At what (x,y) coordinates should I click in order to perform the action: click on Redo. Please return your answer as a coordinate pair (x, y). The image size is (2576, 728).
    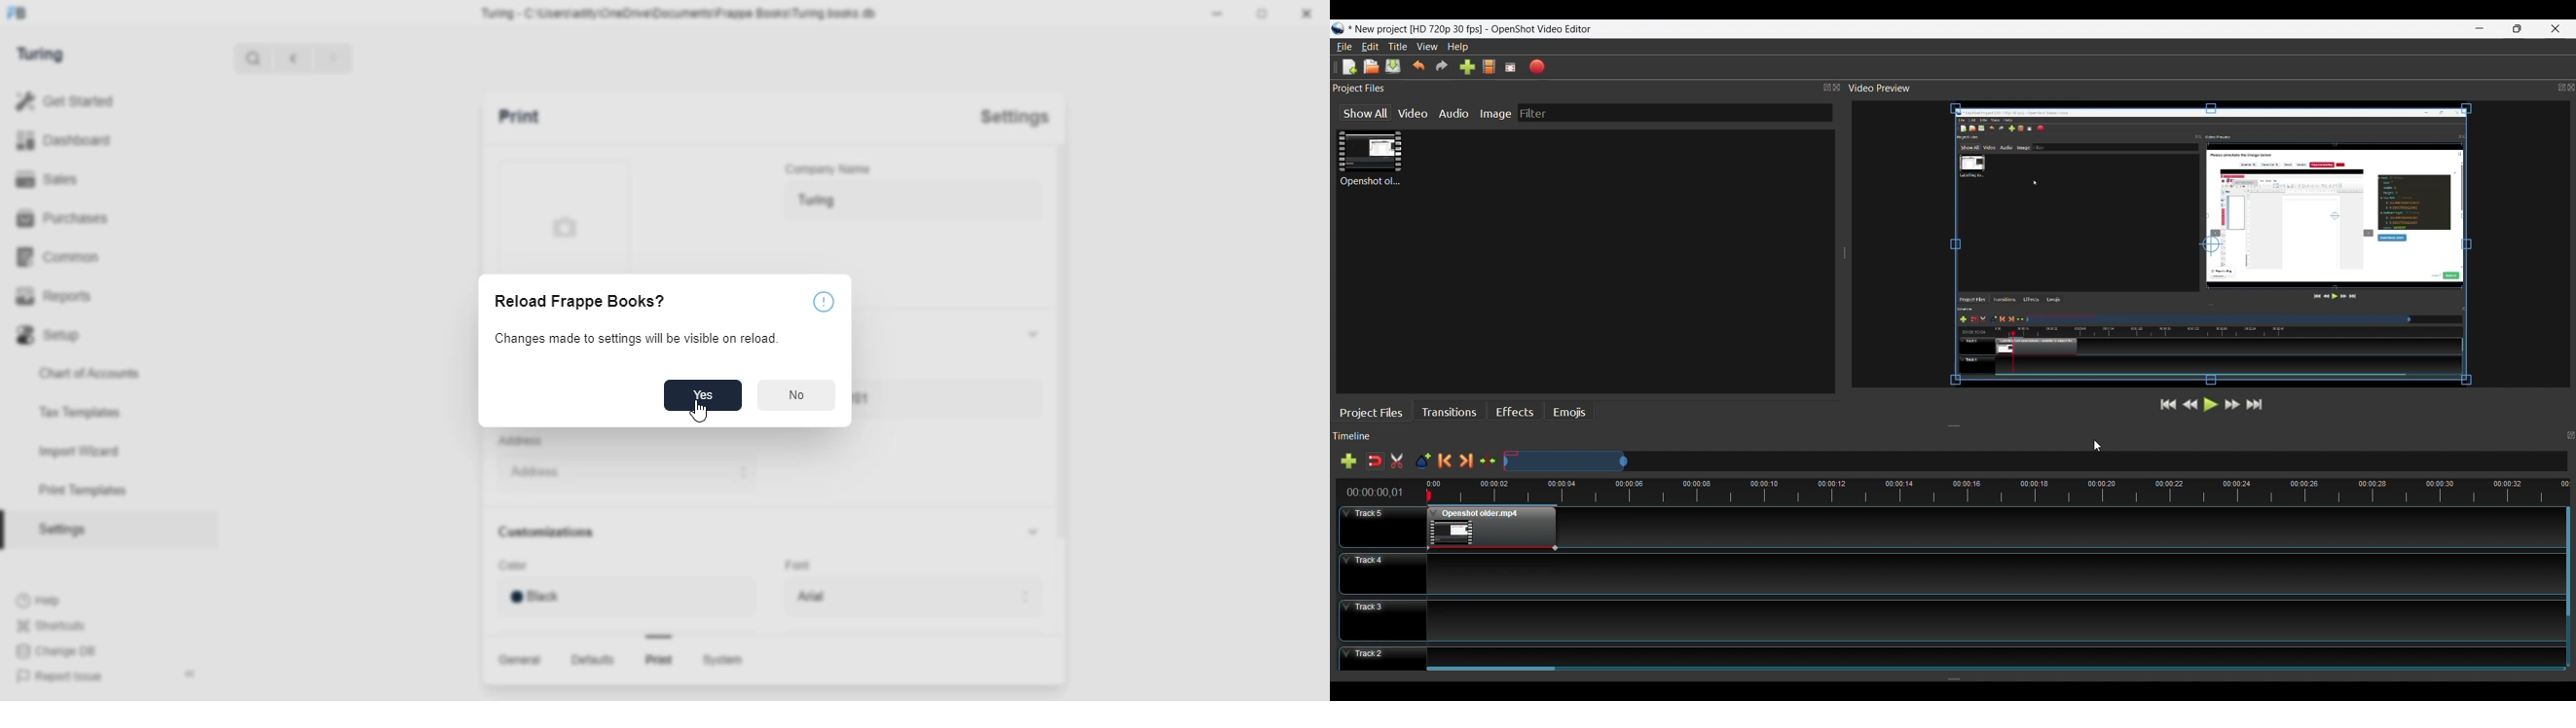
    Looking at the image, I should click on (1443, 68).